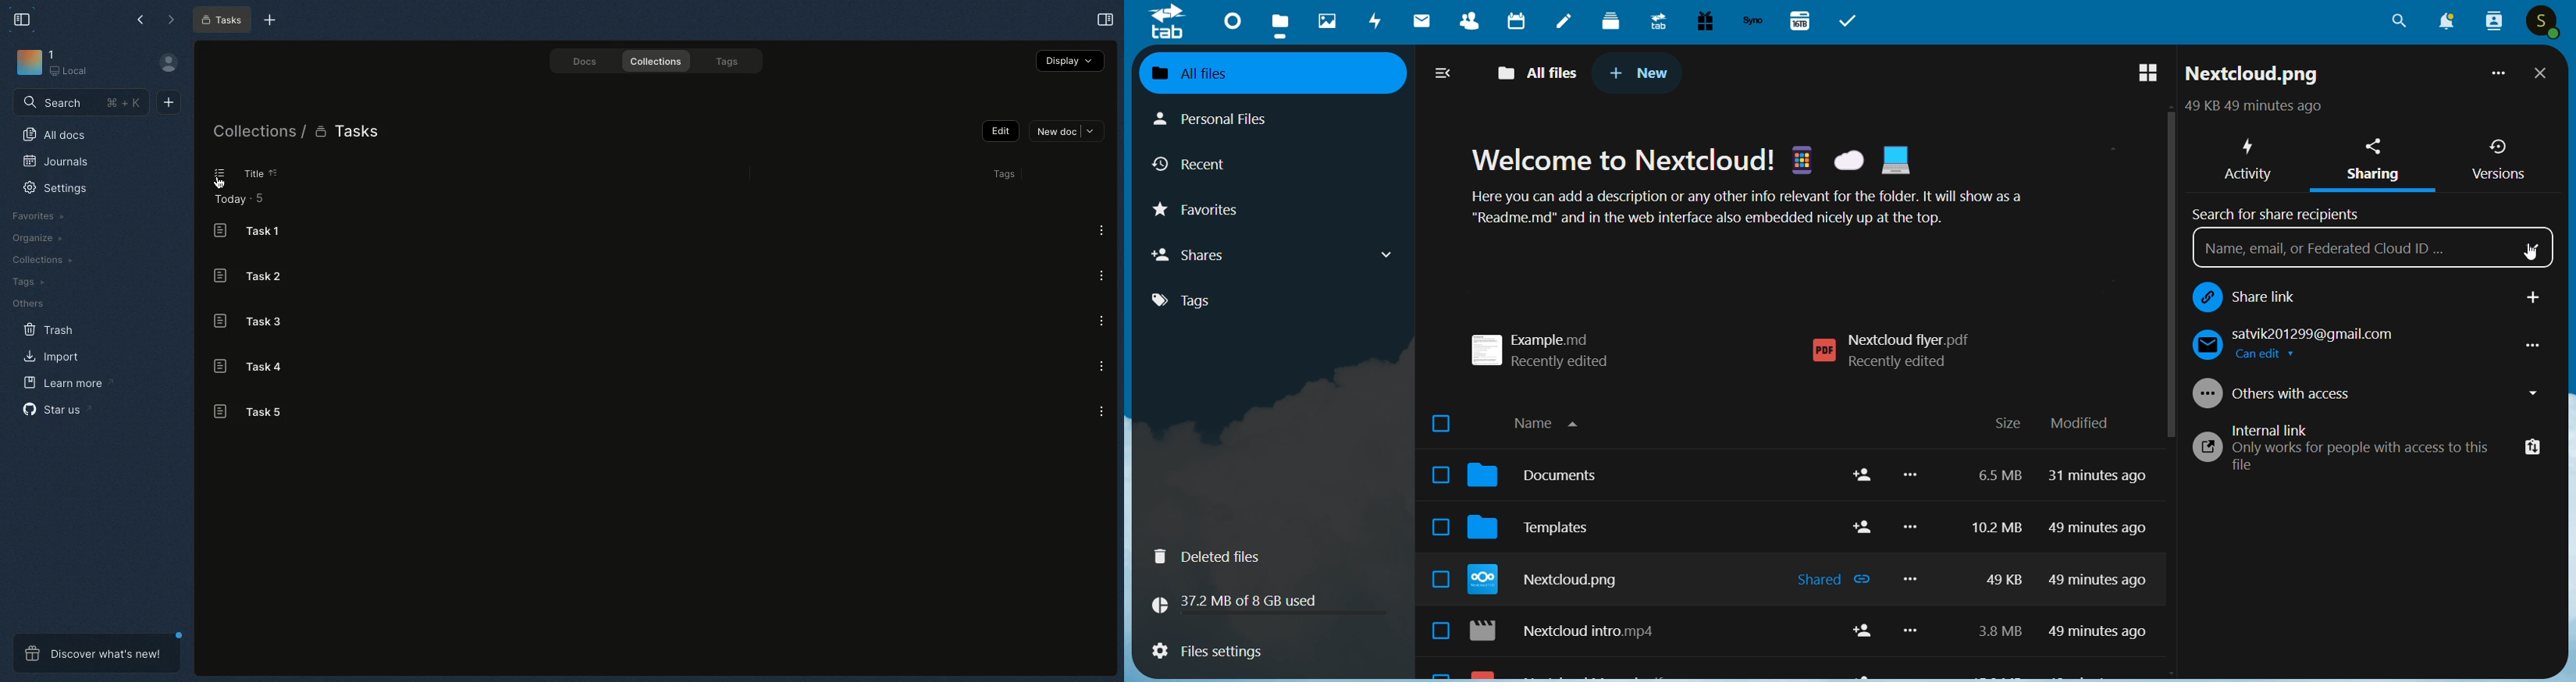 This screenshot has height=700, width=2576. What do you see at coordinates (1753, 21) in the screenshot?
I see `synology` at bounding box center [1753, 21].